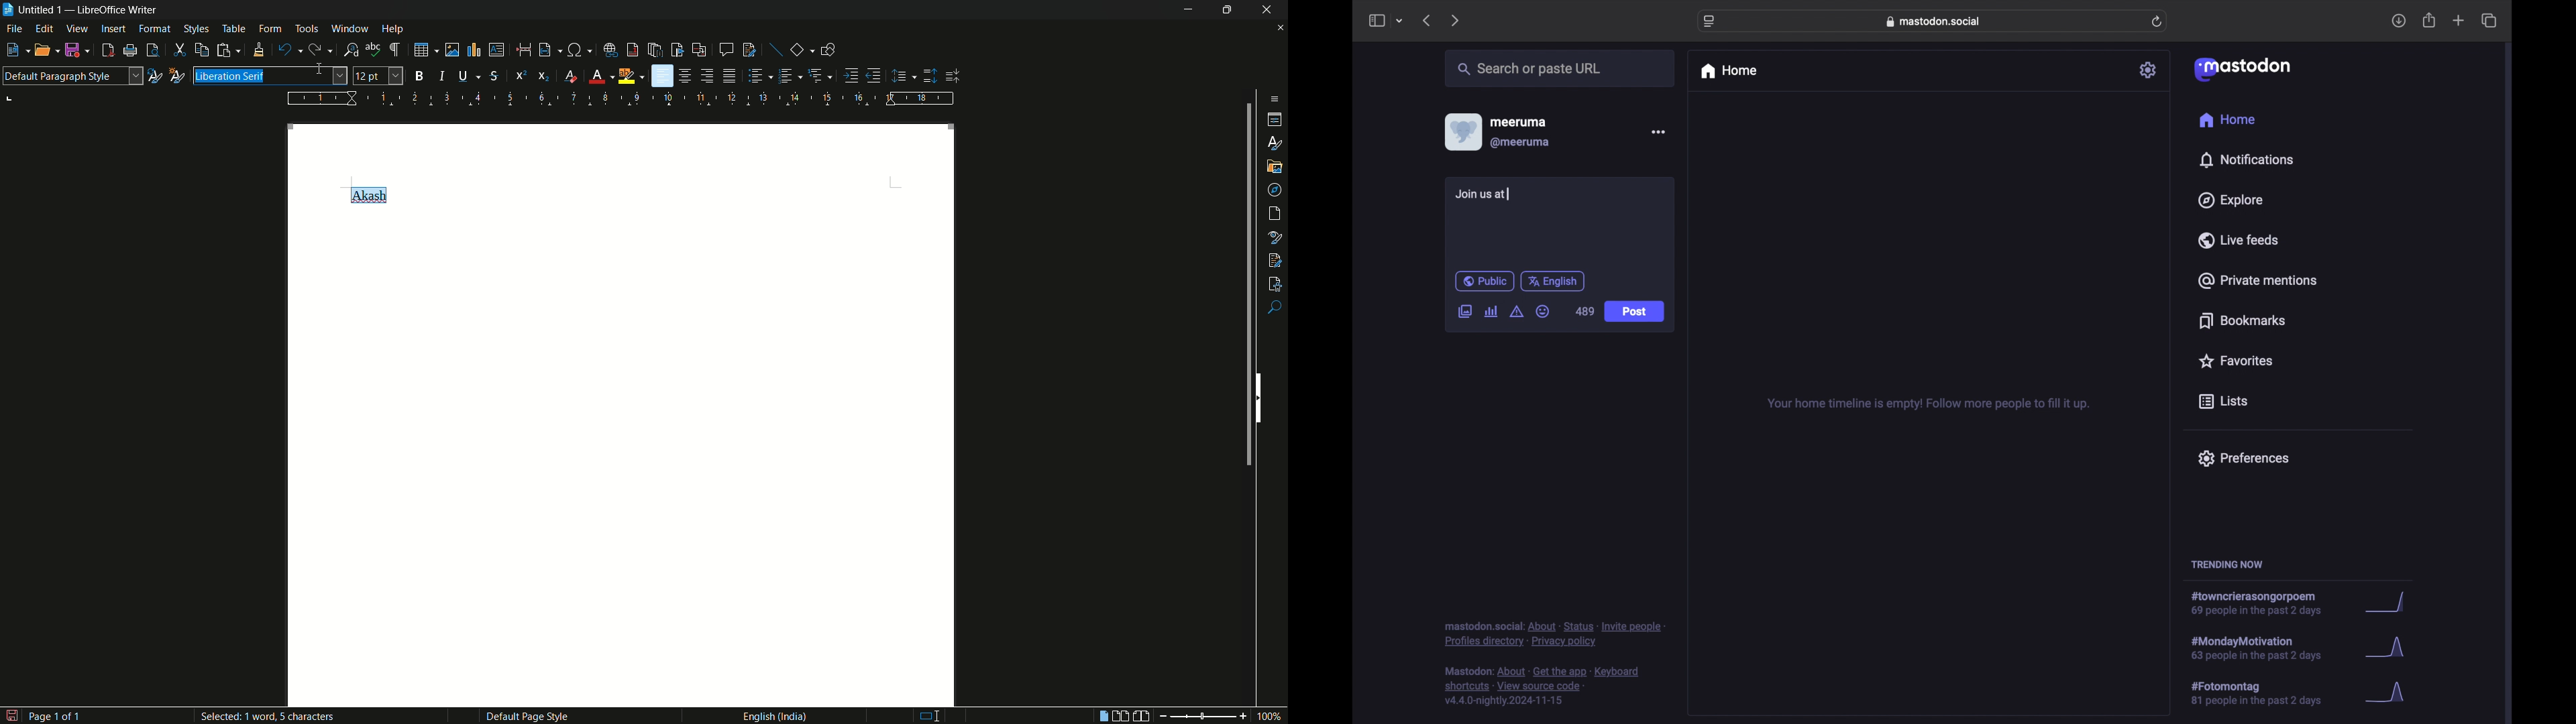  Describe the element at coordinates (2389, 603) in the screenshot. I see `graph` at that location.